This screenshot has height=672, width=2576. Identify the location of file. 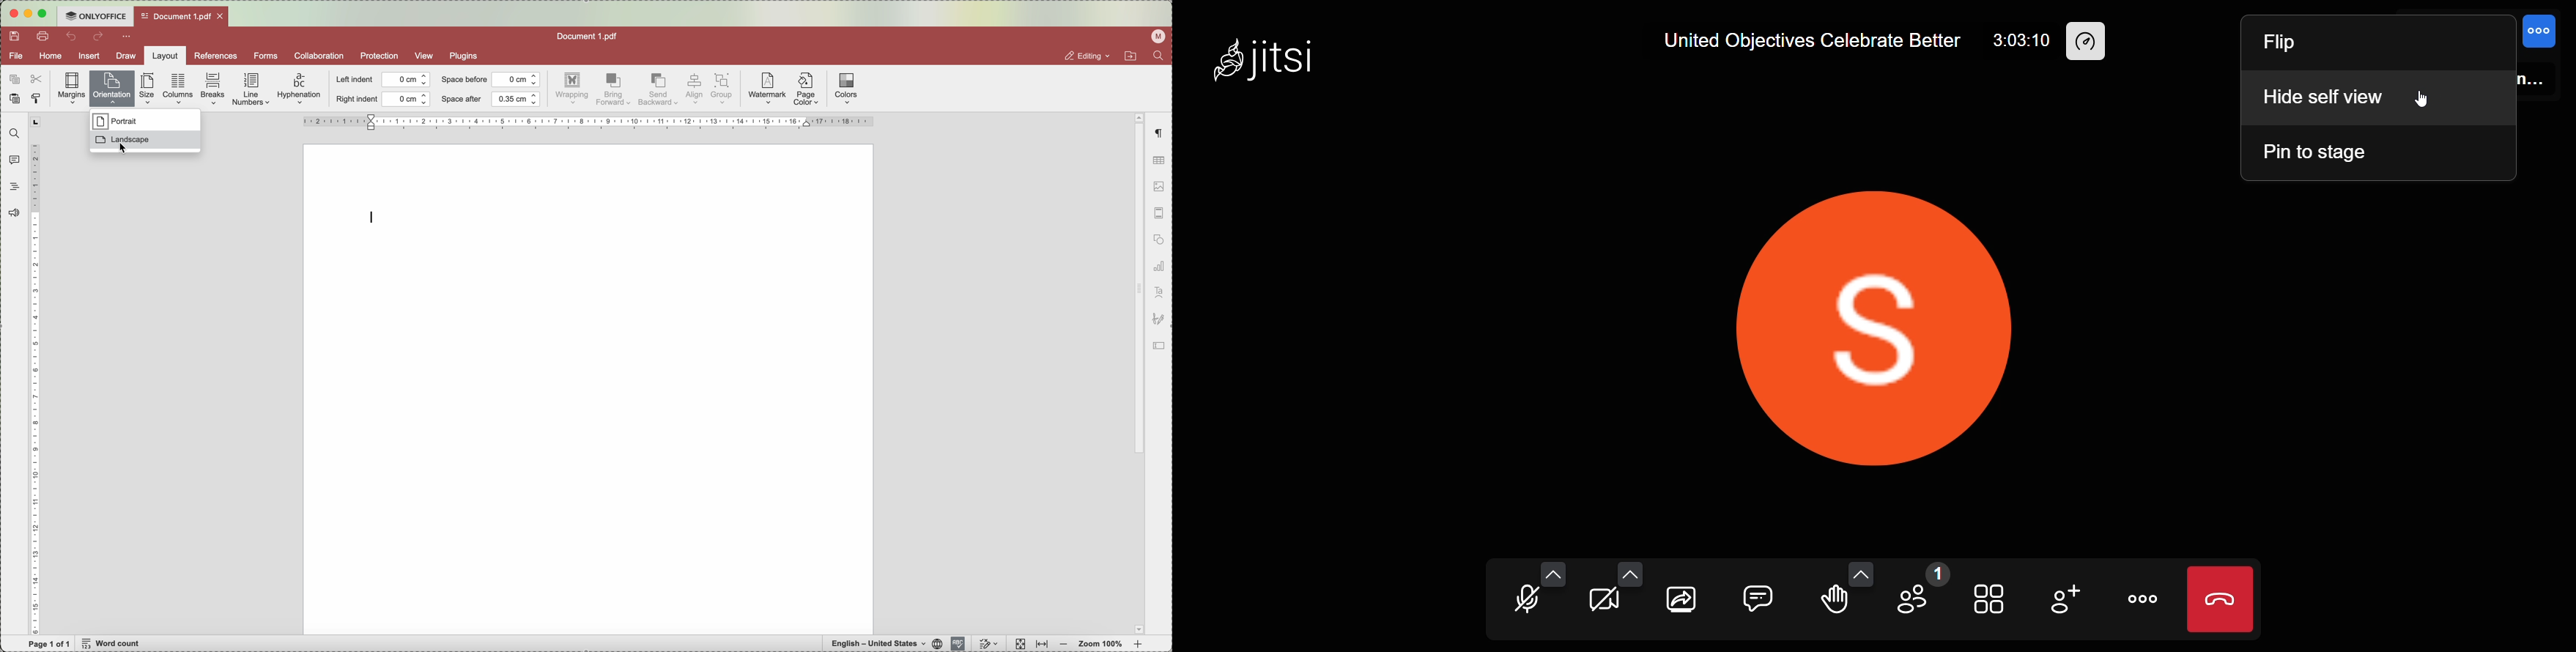
(16, 56).